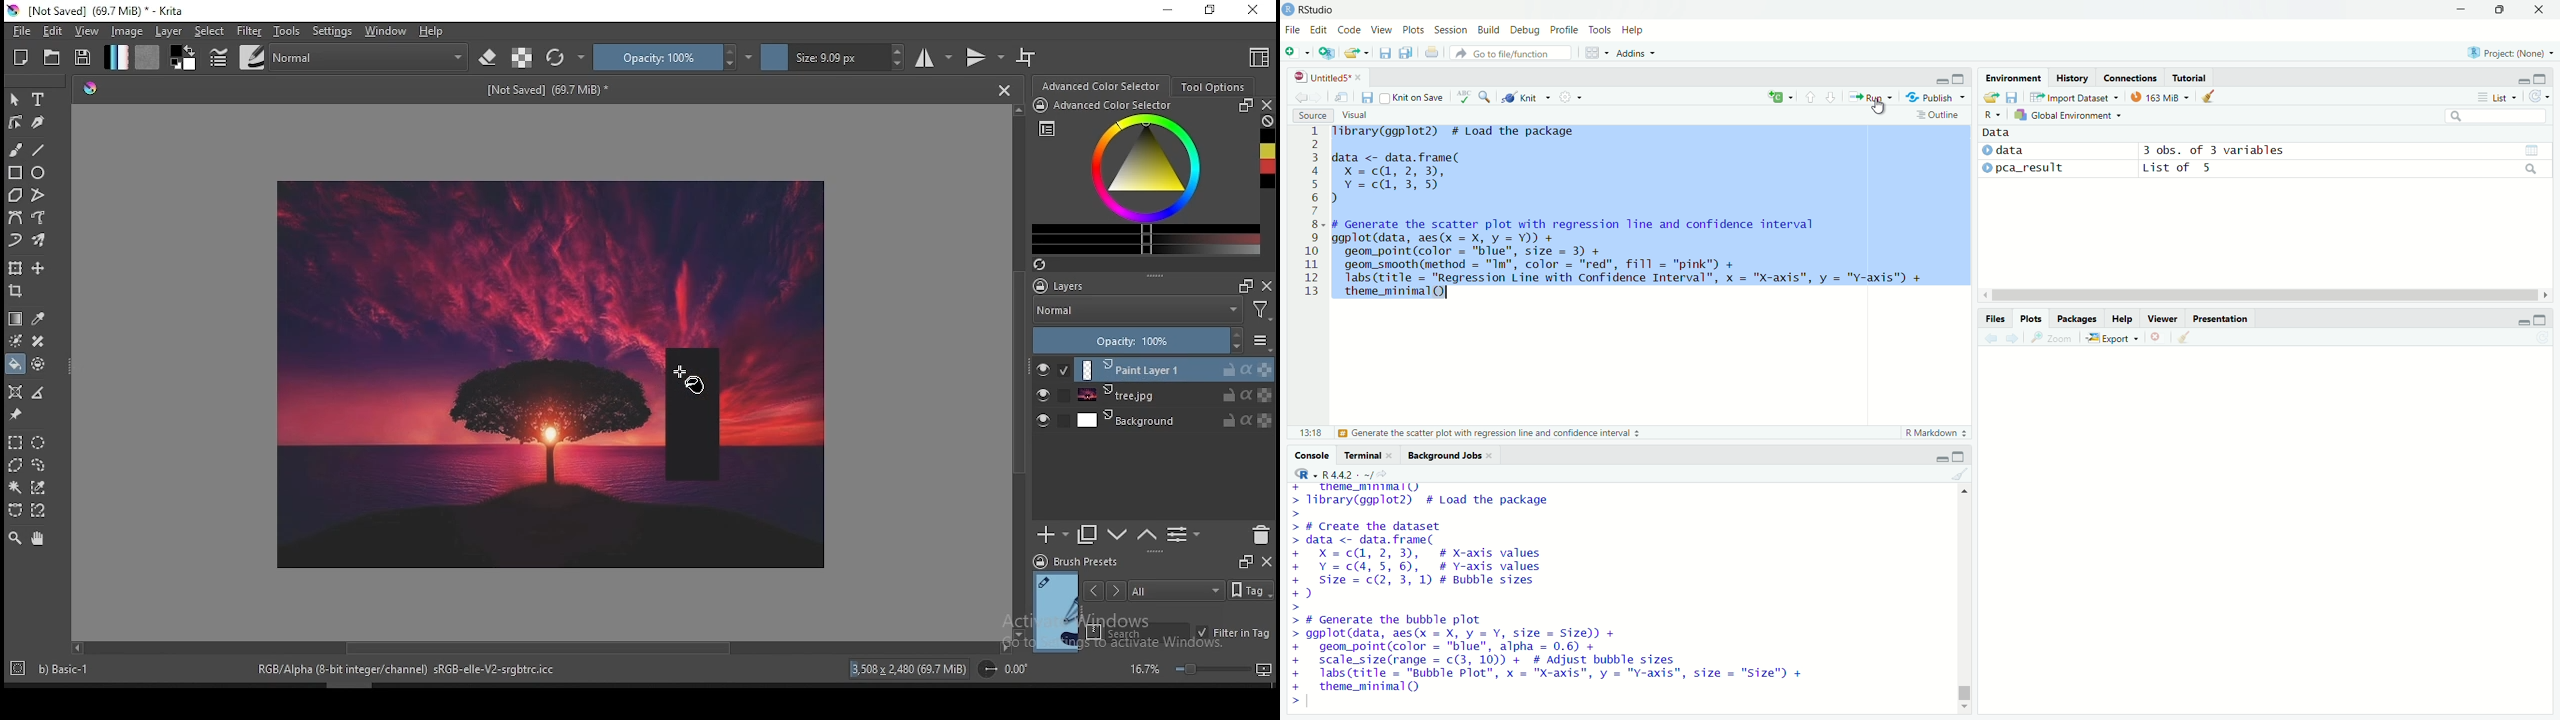 Image resolution: width=2576 pixels, height=728 pixels. I want to click on brushes, so click(251, 57).